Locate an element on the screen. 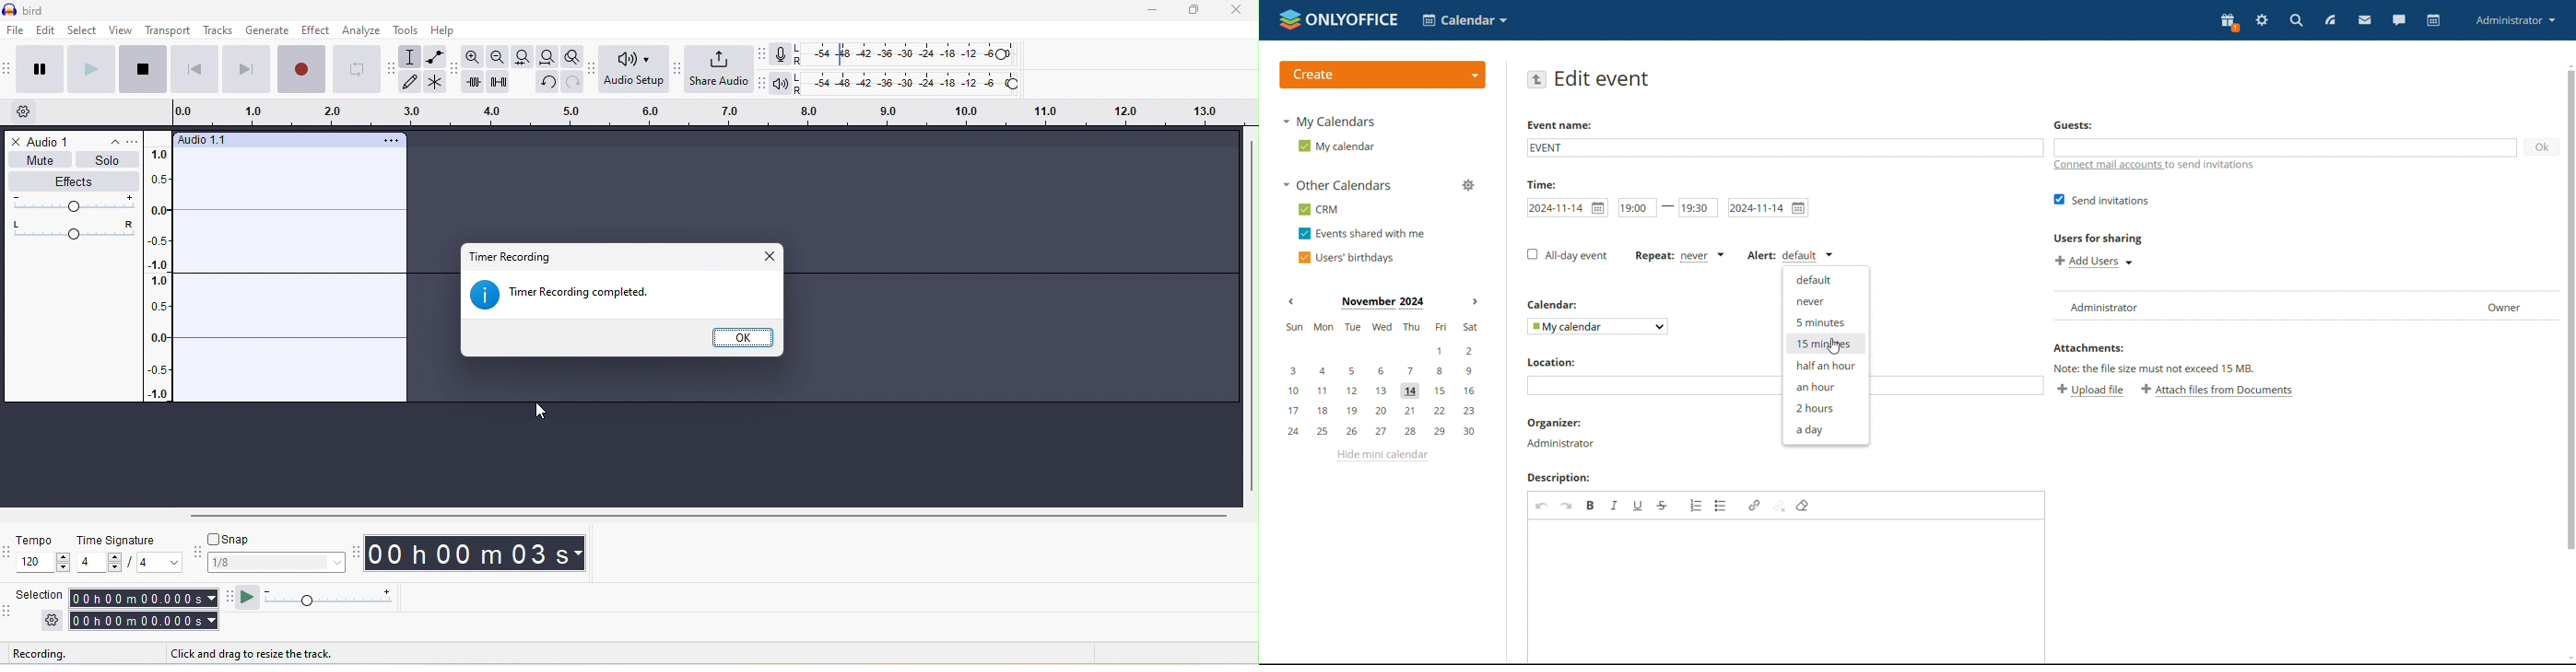  tempo is located at coordinates (44, 565).